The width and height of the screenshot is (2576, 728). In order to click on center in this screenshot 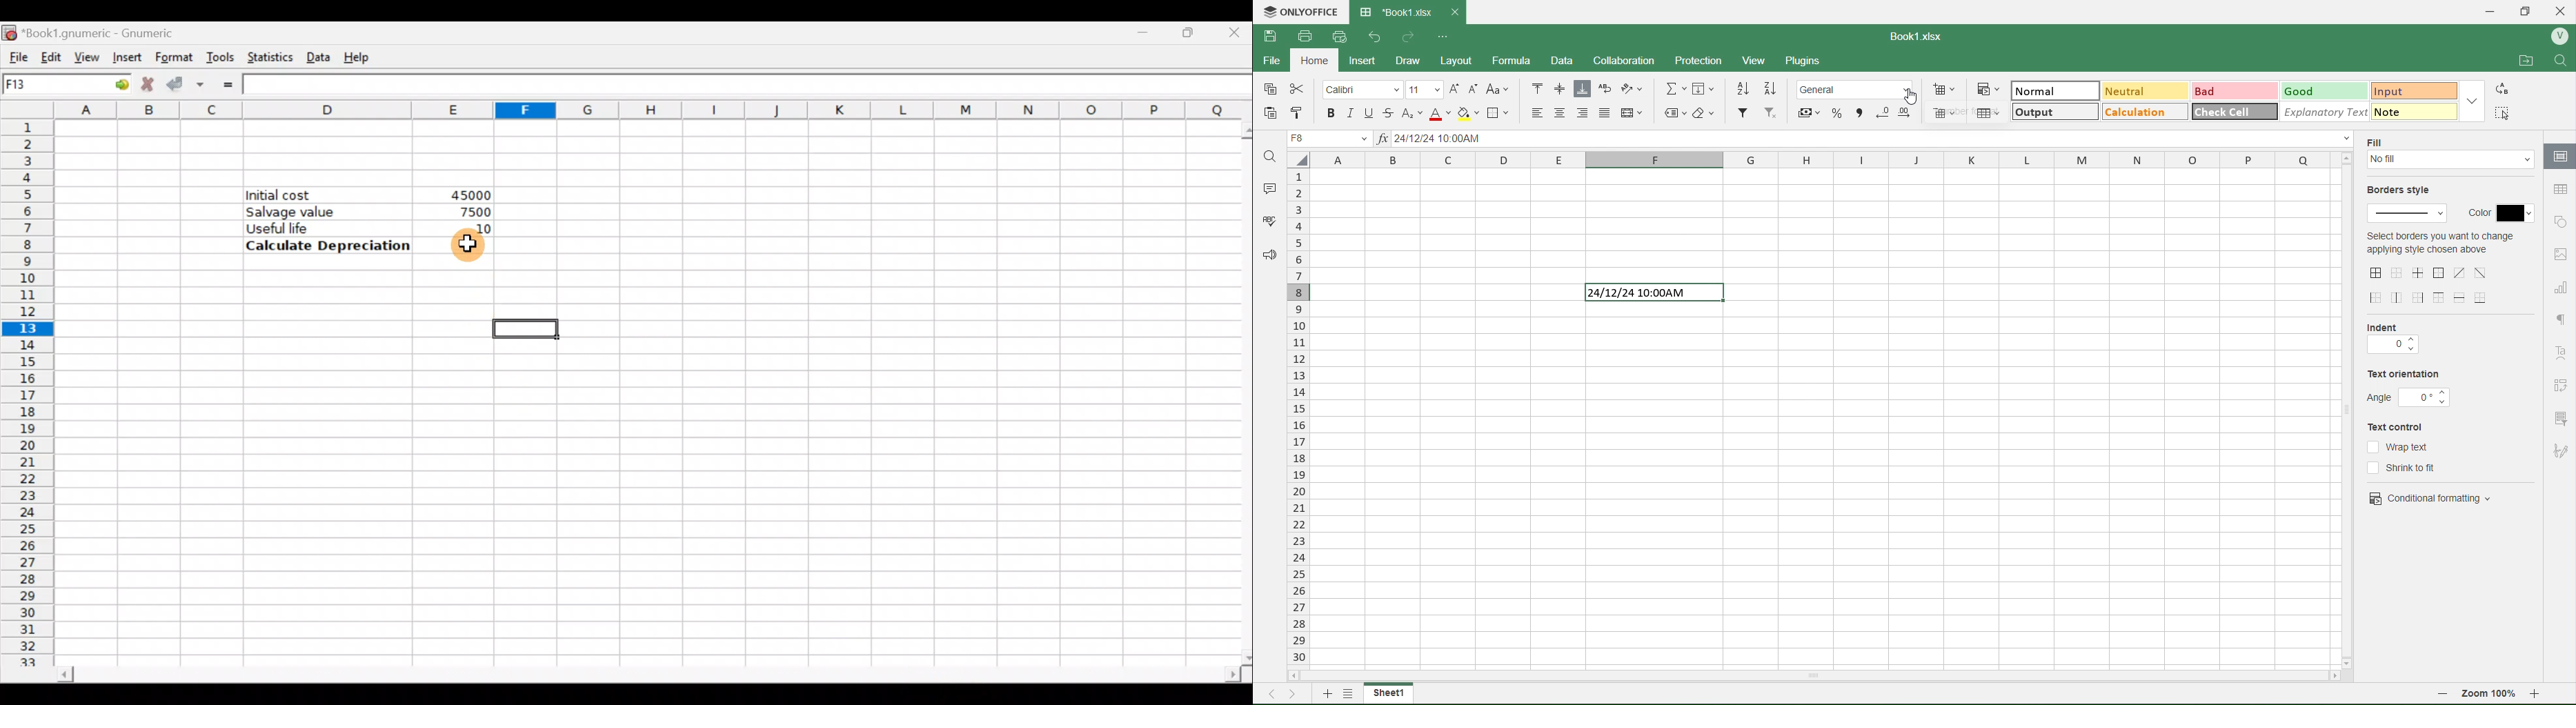, I will do `click(2481, 272)`.